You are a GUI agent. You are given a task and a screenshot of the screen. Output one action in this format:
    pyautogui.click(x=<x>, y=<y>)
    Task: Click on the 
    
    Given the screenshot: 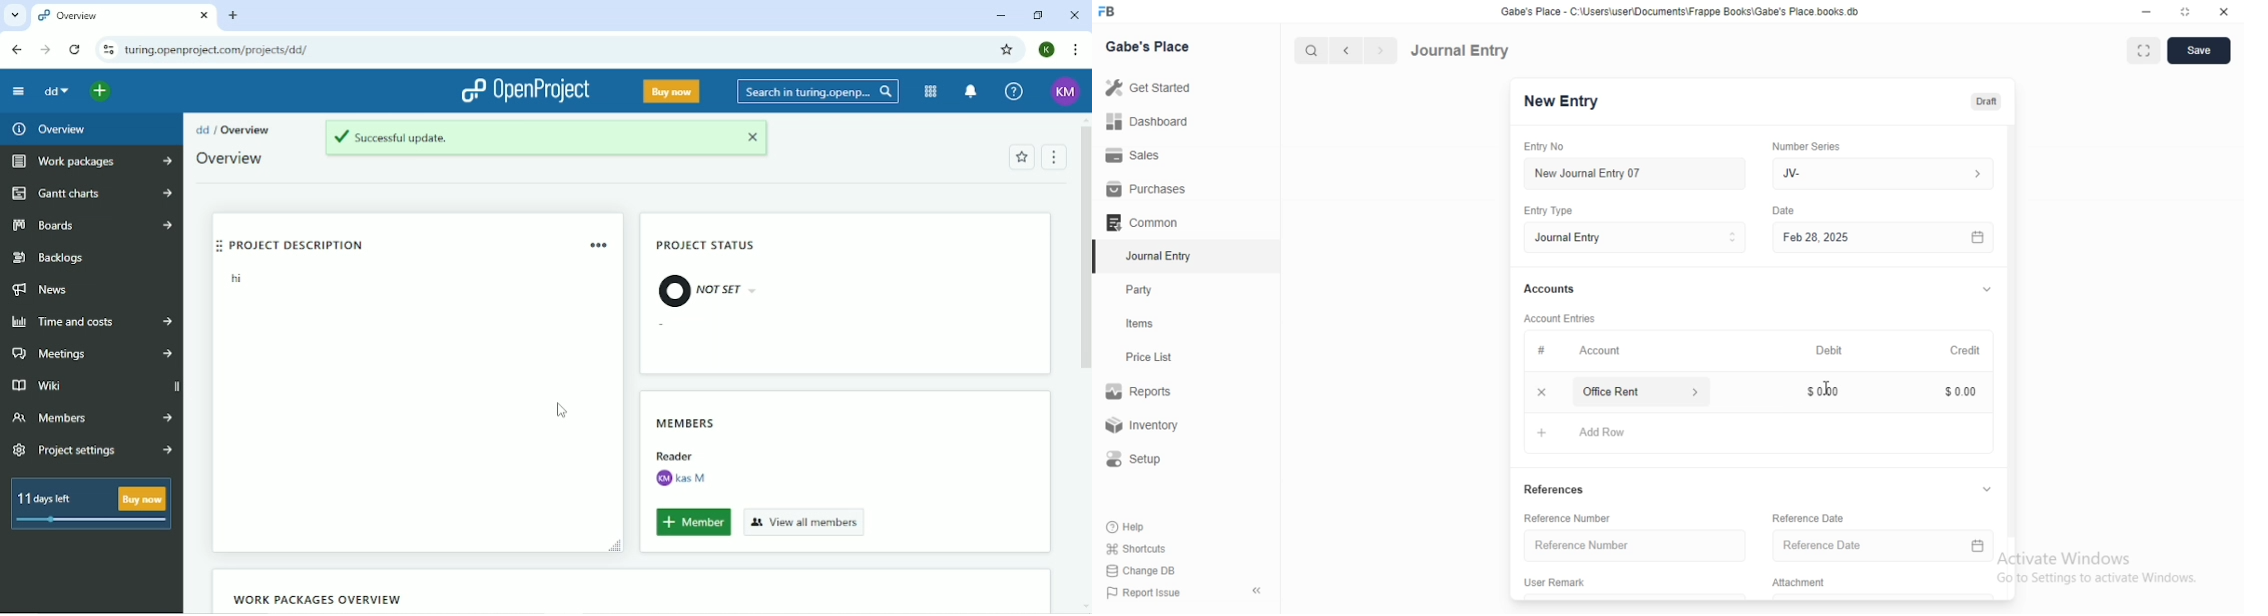 What is the action you would take?
    pyautogui.click(x=674, y=453)
    